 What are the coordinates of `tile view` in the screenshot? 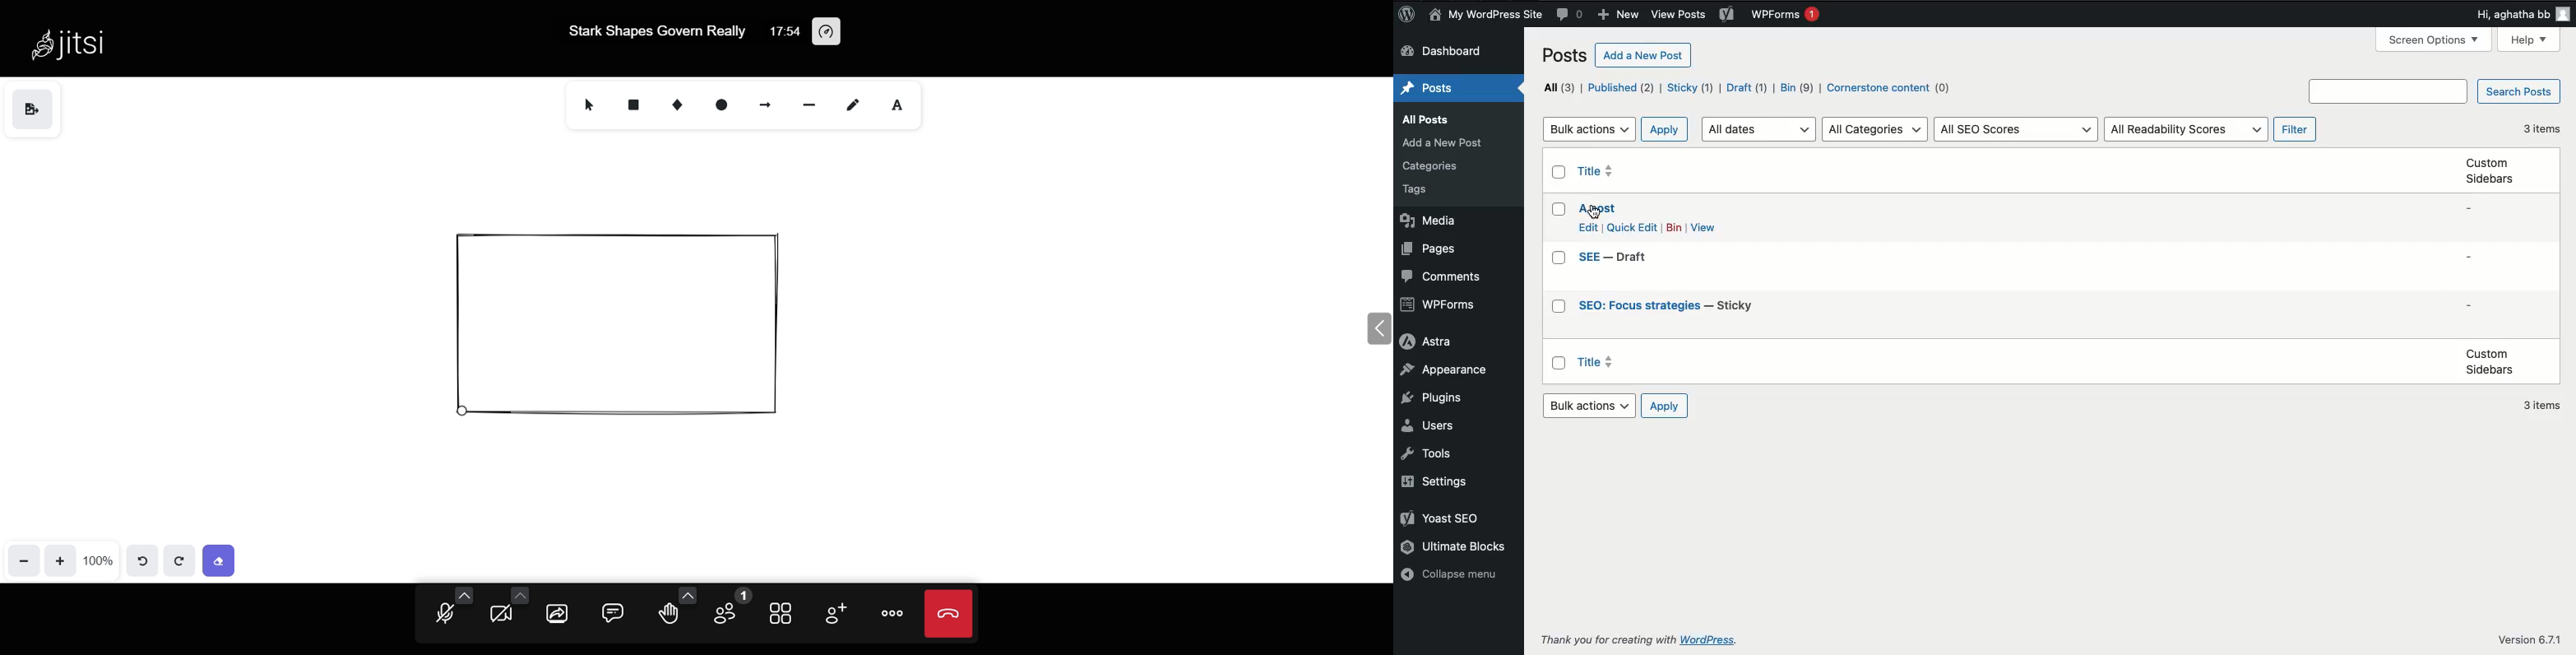 It's located at (780, 611).